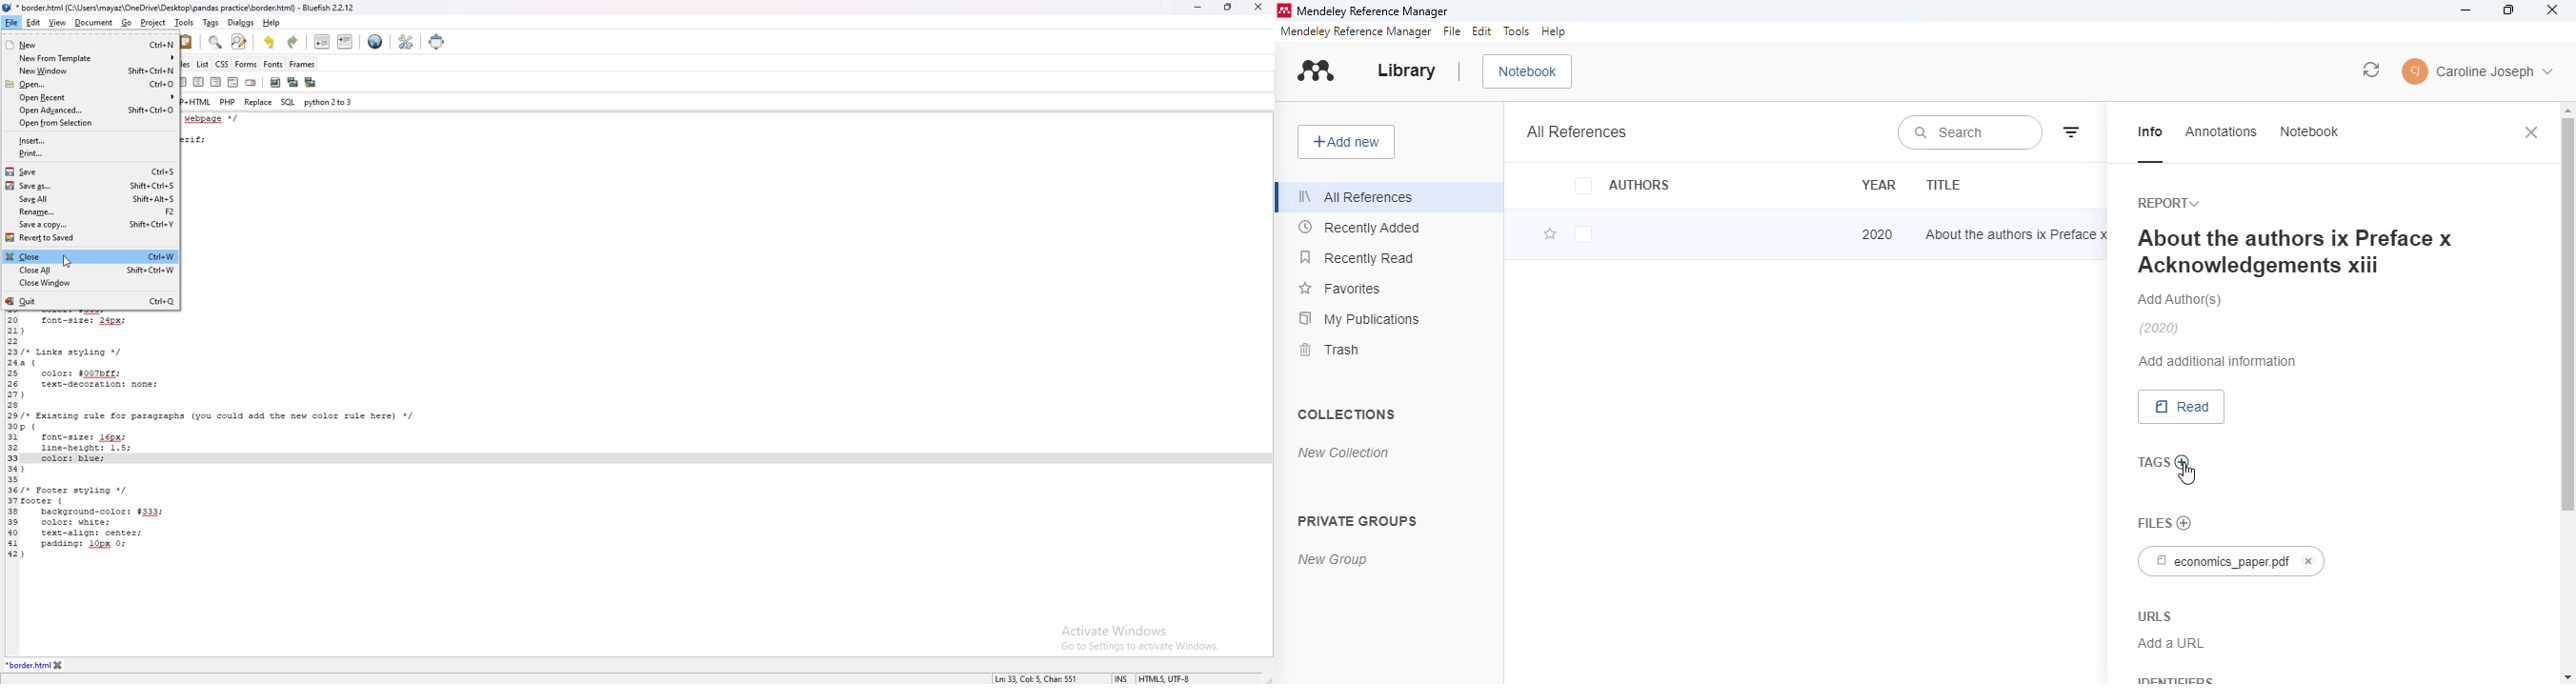 The width and height of the screenshot is (2576, 700). What do you see at coordinates (94, 23) in the screenshot?
I see `document` at bounding box center [94, 23].